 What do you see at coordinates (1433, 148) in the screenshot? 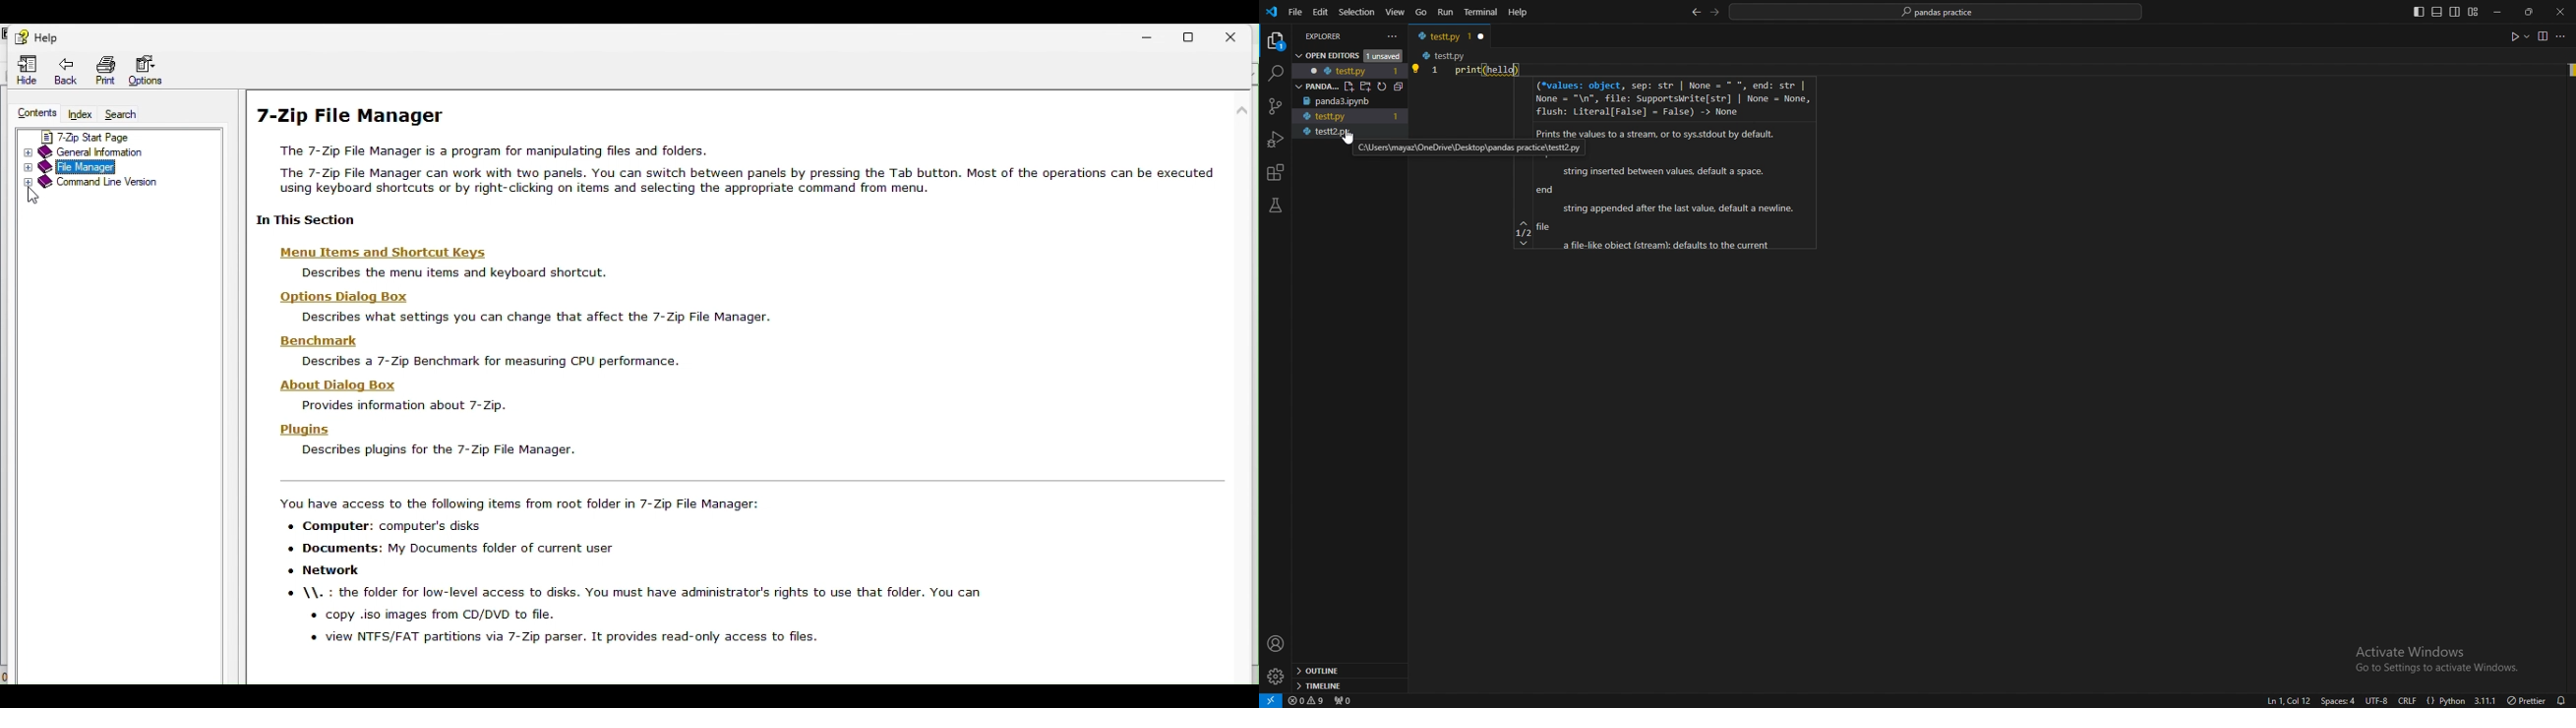
I see `C:\Users\mayaz\OneDrive\Desktop\pand:` at bounding box center [1433, 148].